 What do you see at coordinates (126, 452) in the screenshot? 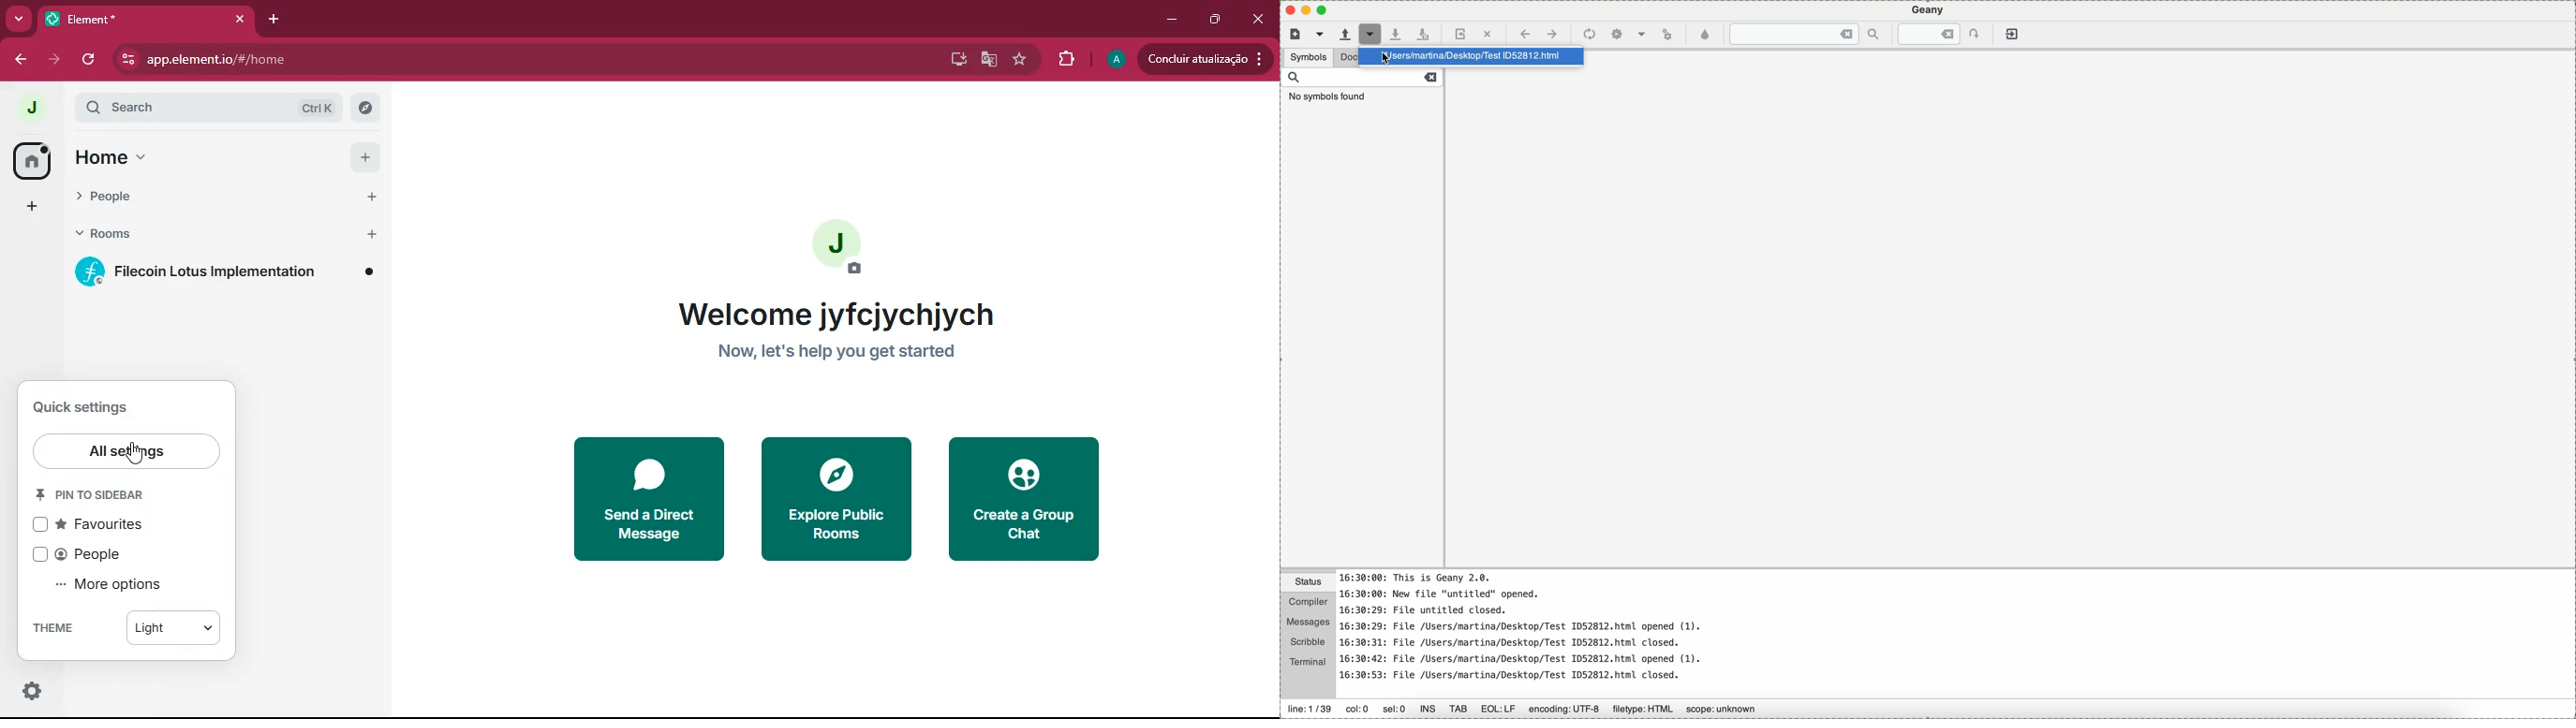
I see `all settings` at bounding box center [126, 452].